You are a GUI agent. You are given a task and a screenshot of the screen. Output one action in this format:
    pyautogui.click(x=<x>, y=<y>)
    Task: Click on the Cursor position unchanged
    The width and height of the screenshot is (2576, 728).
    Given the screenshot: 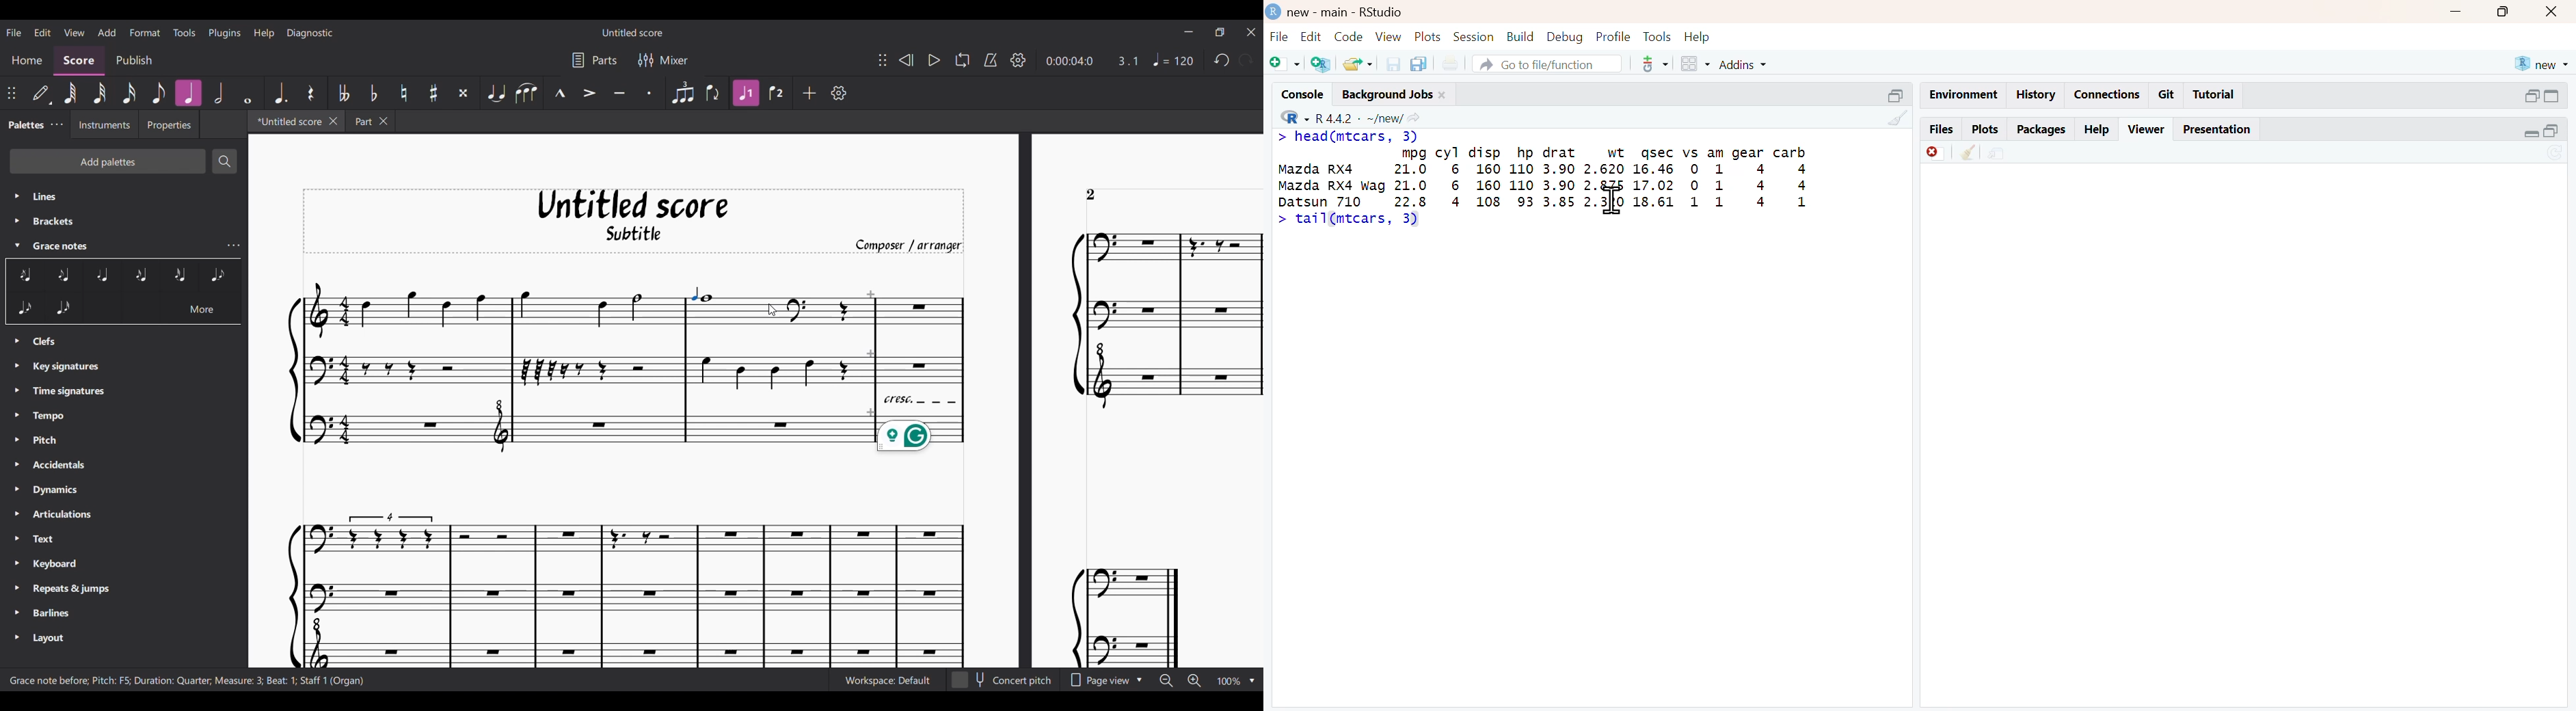 What is the action you would take?
    pyautogui.click(x=773, y=309)
    